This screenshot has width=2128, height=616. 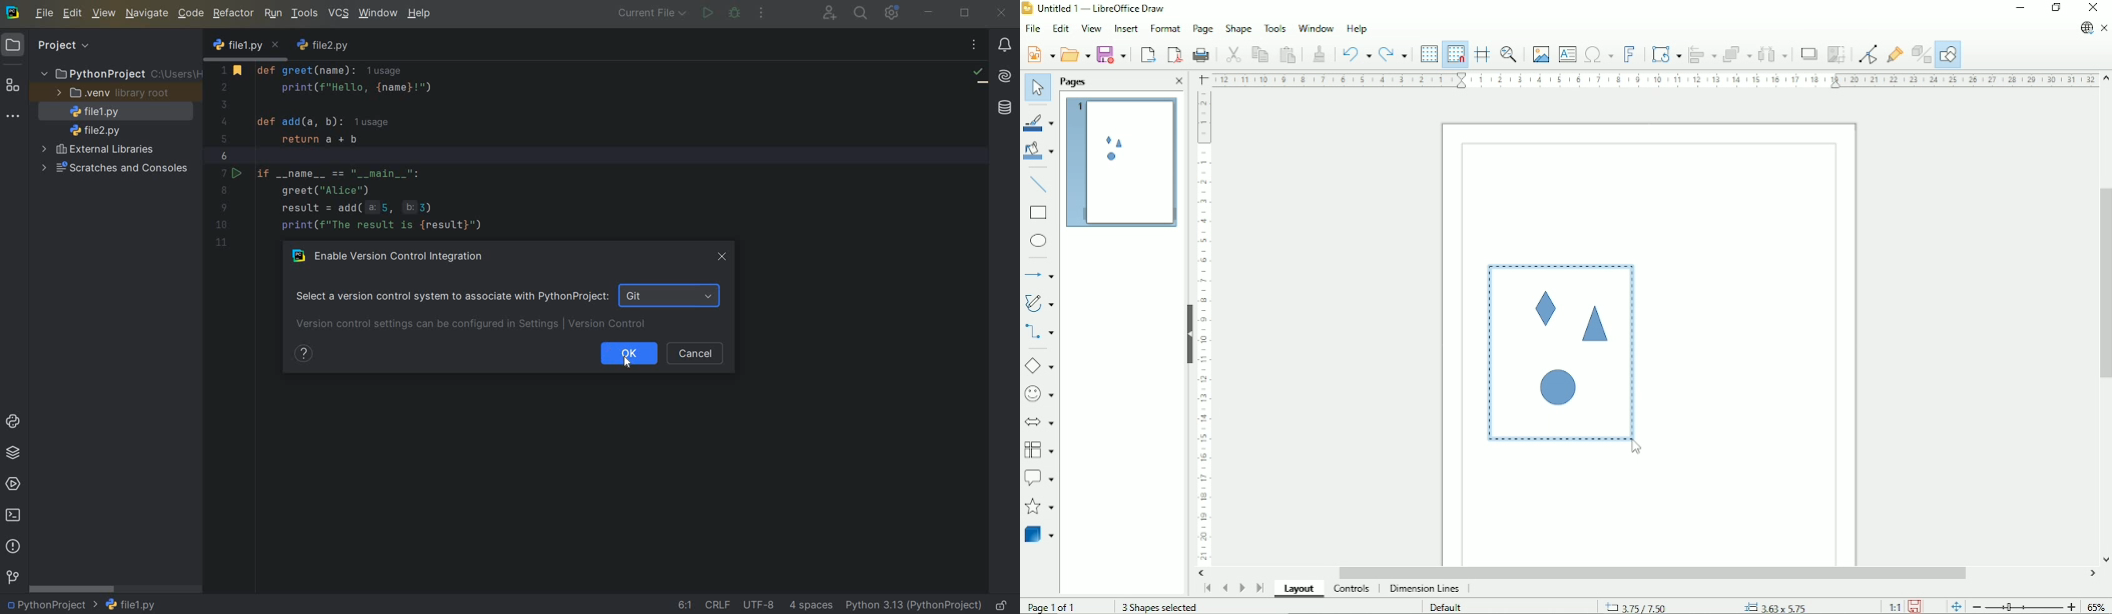 I want to click on View, so click(x=1091, y=27).